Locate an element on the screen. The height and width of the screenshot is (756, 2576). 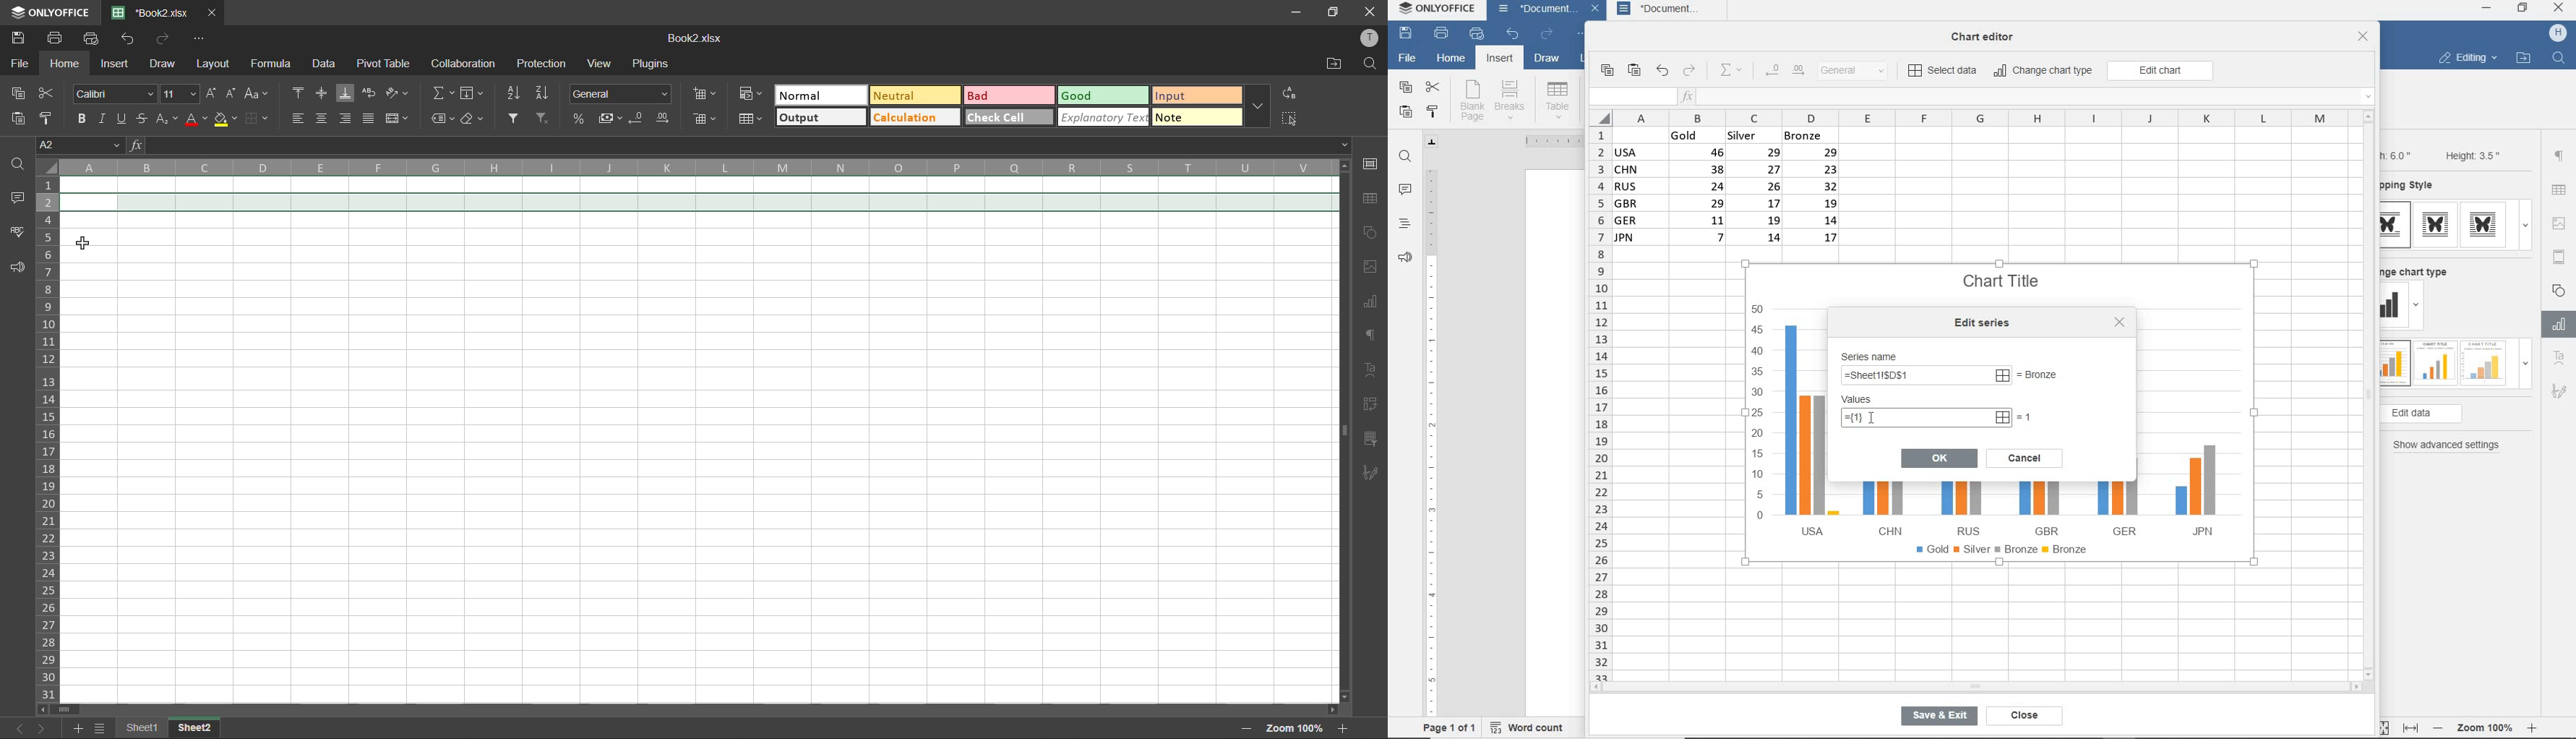
Chart settings is located at coordinates (2557, 324).